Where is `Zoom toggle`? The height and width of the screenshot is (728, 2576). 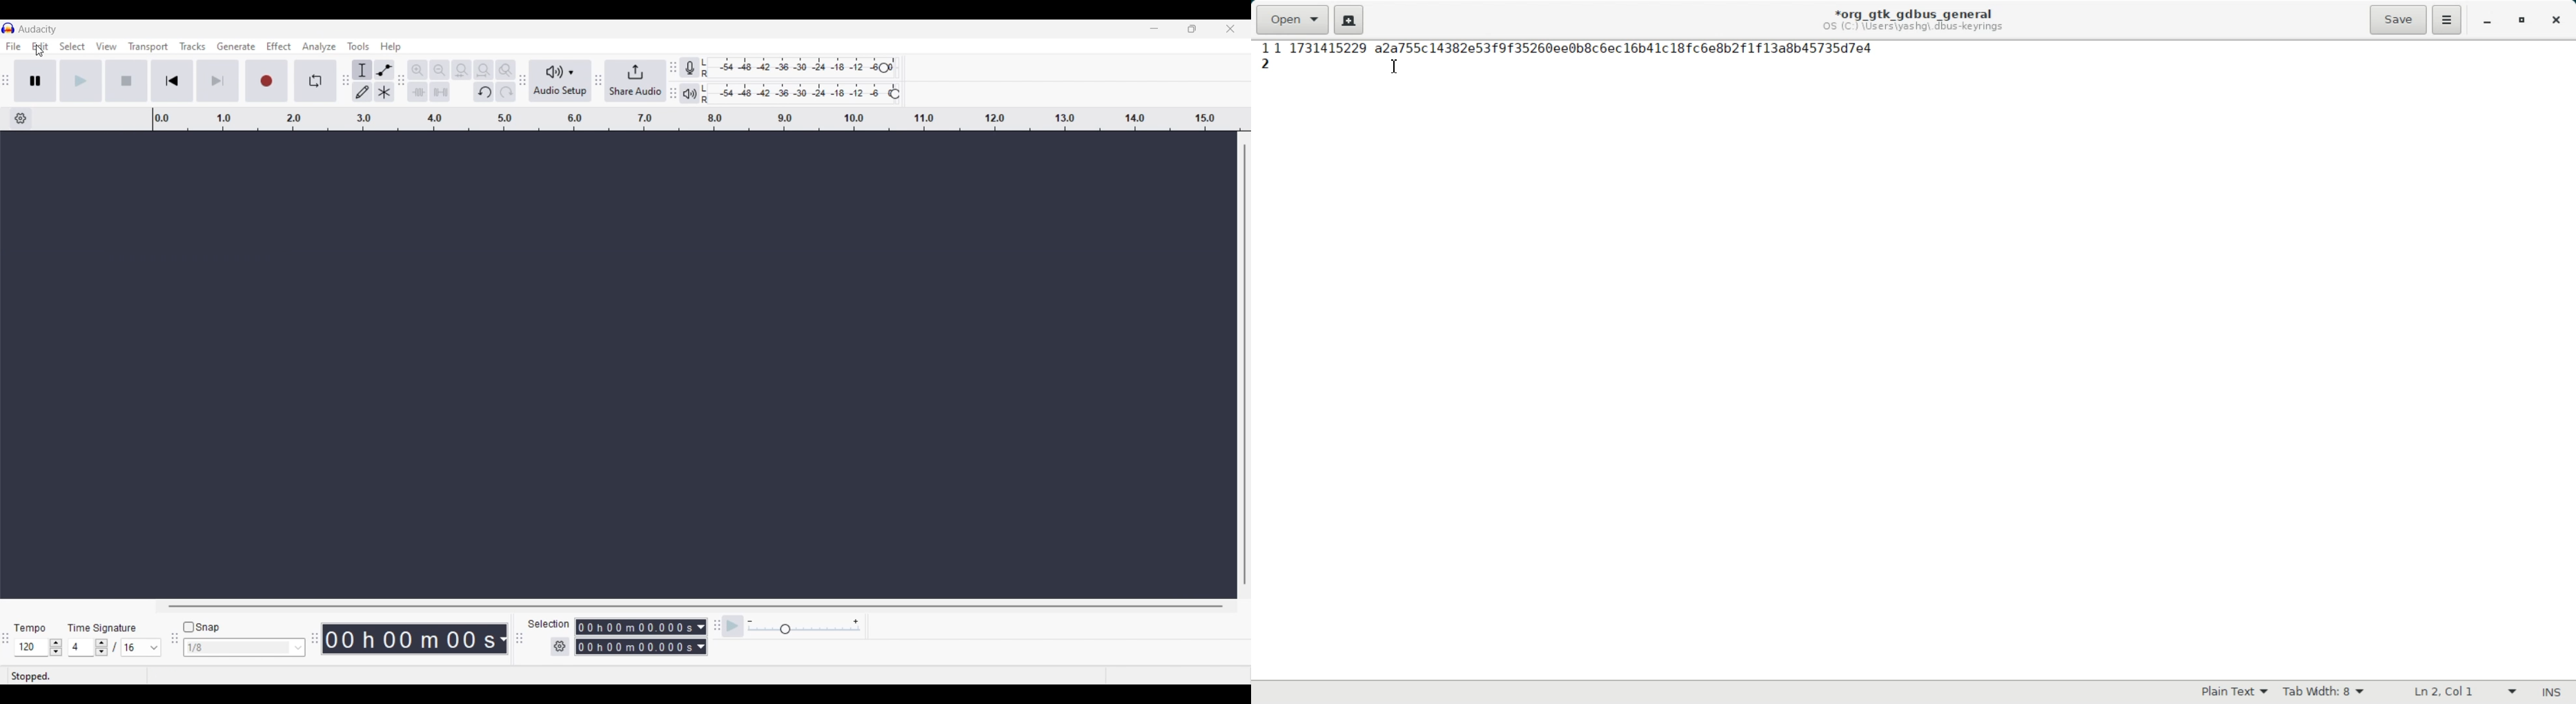
Zoom toggle is located at coordinates (505, 70).